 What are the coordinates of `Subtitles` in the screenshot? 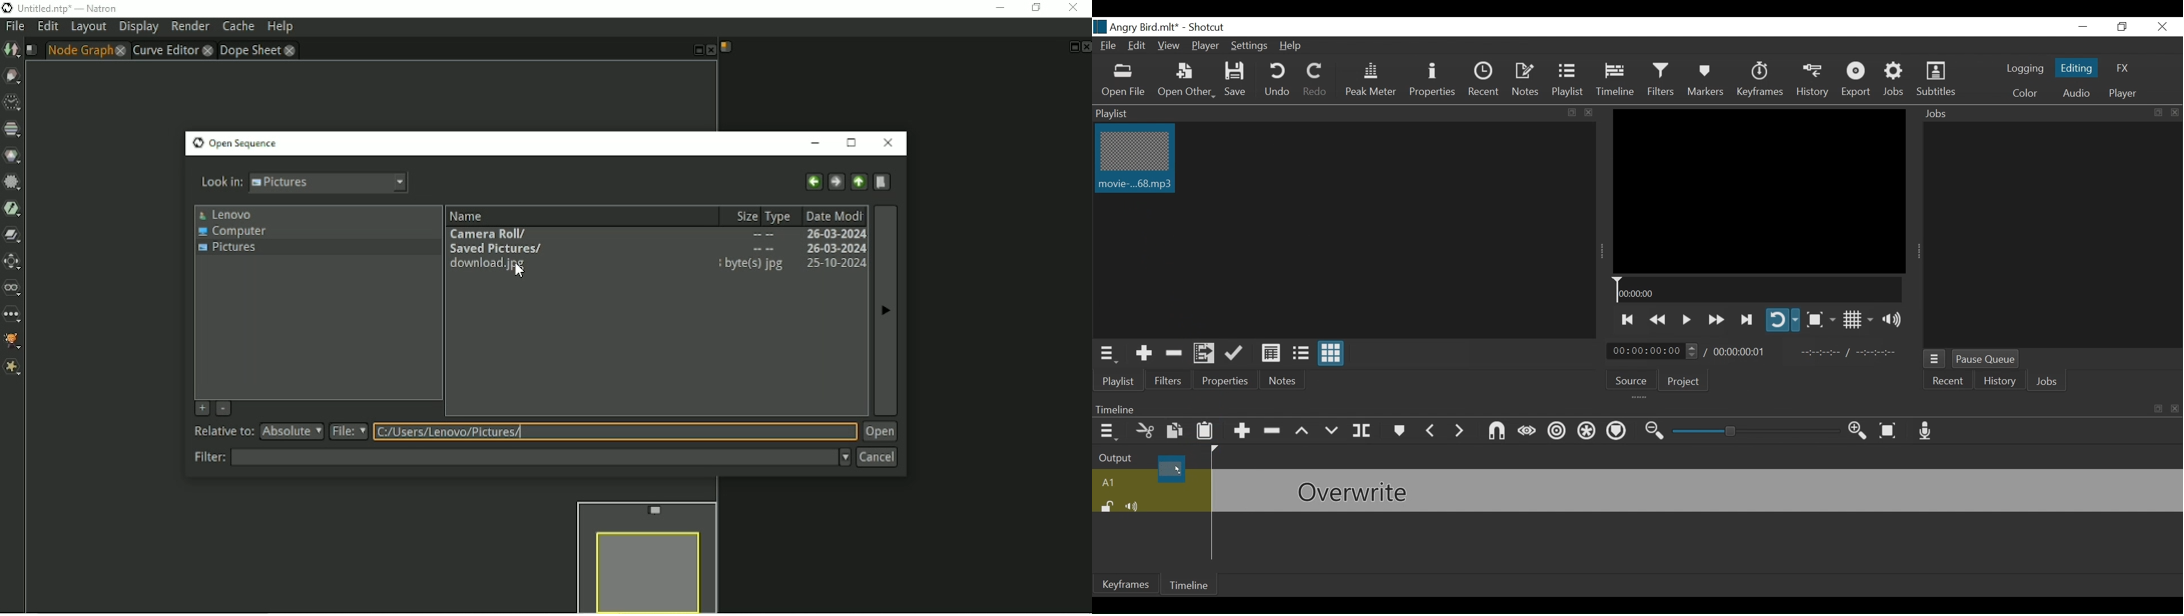 It's located at (1936, 80).